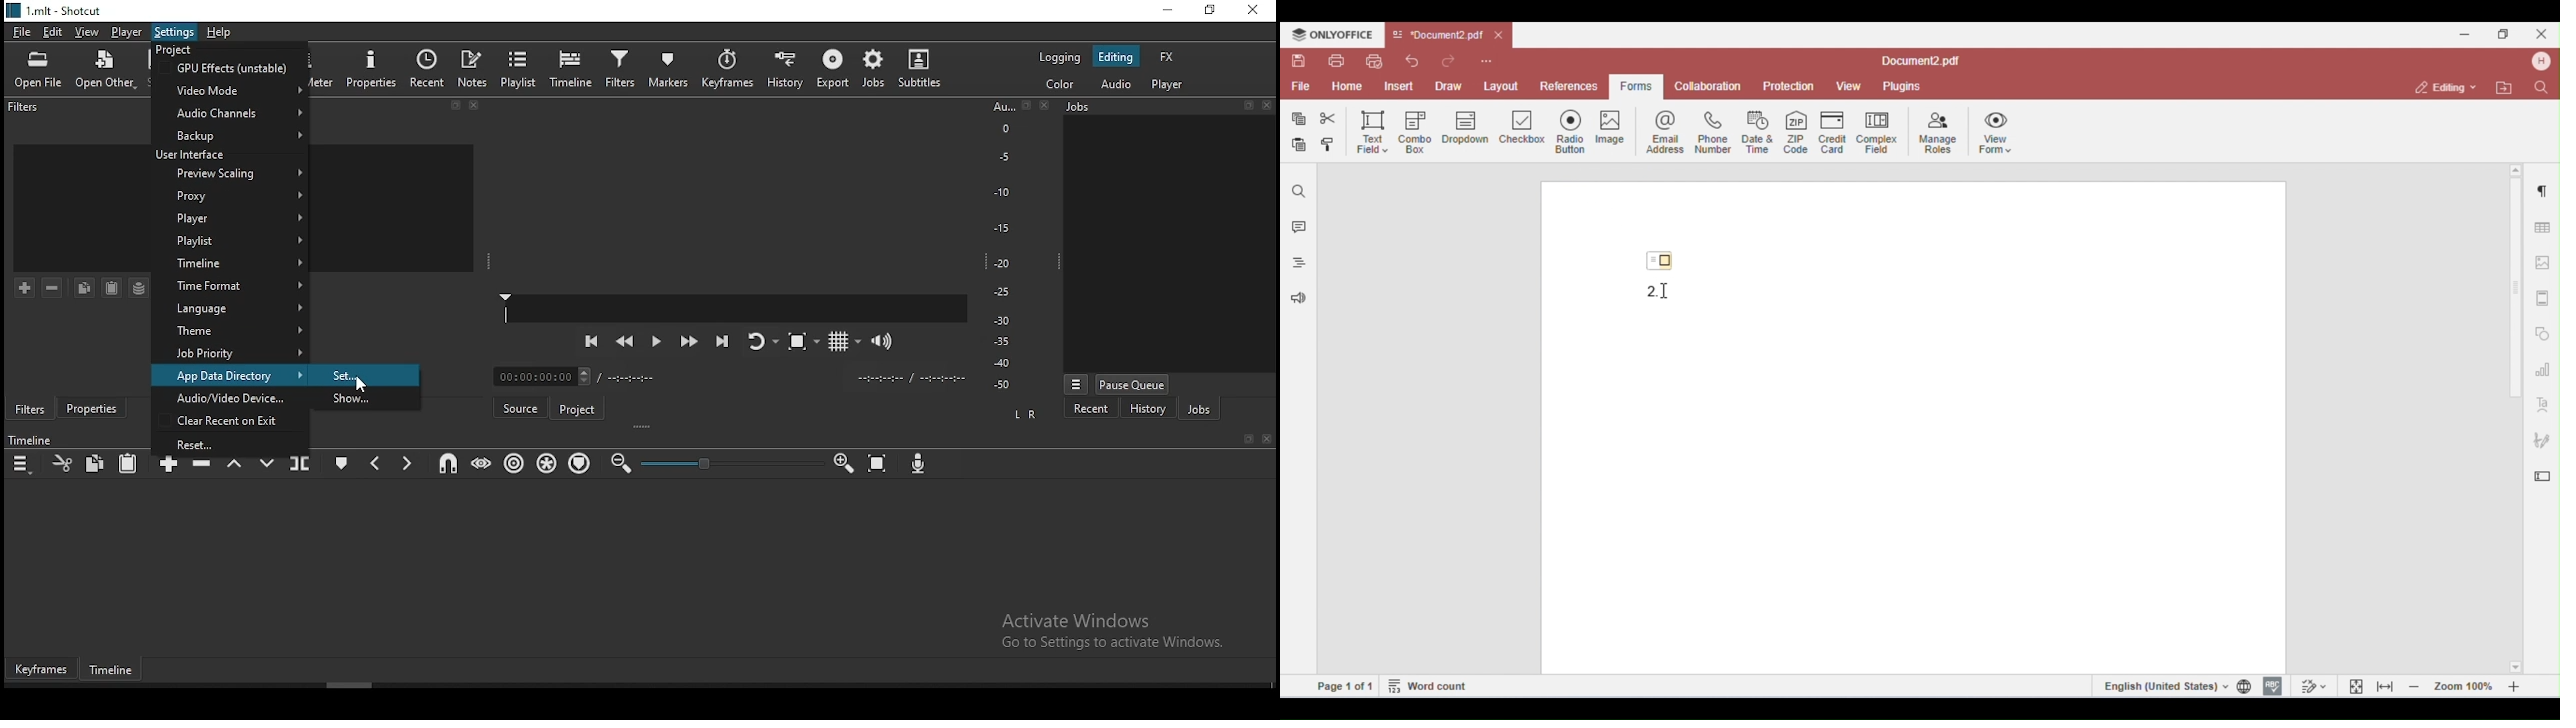 The image size is (2576, 728). What do you see at coordinates (760, 346) in the screenshot?
I see `toggle player after looping` at bounding box center [760, 346].